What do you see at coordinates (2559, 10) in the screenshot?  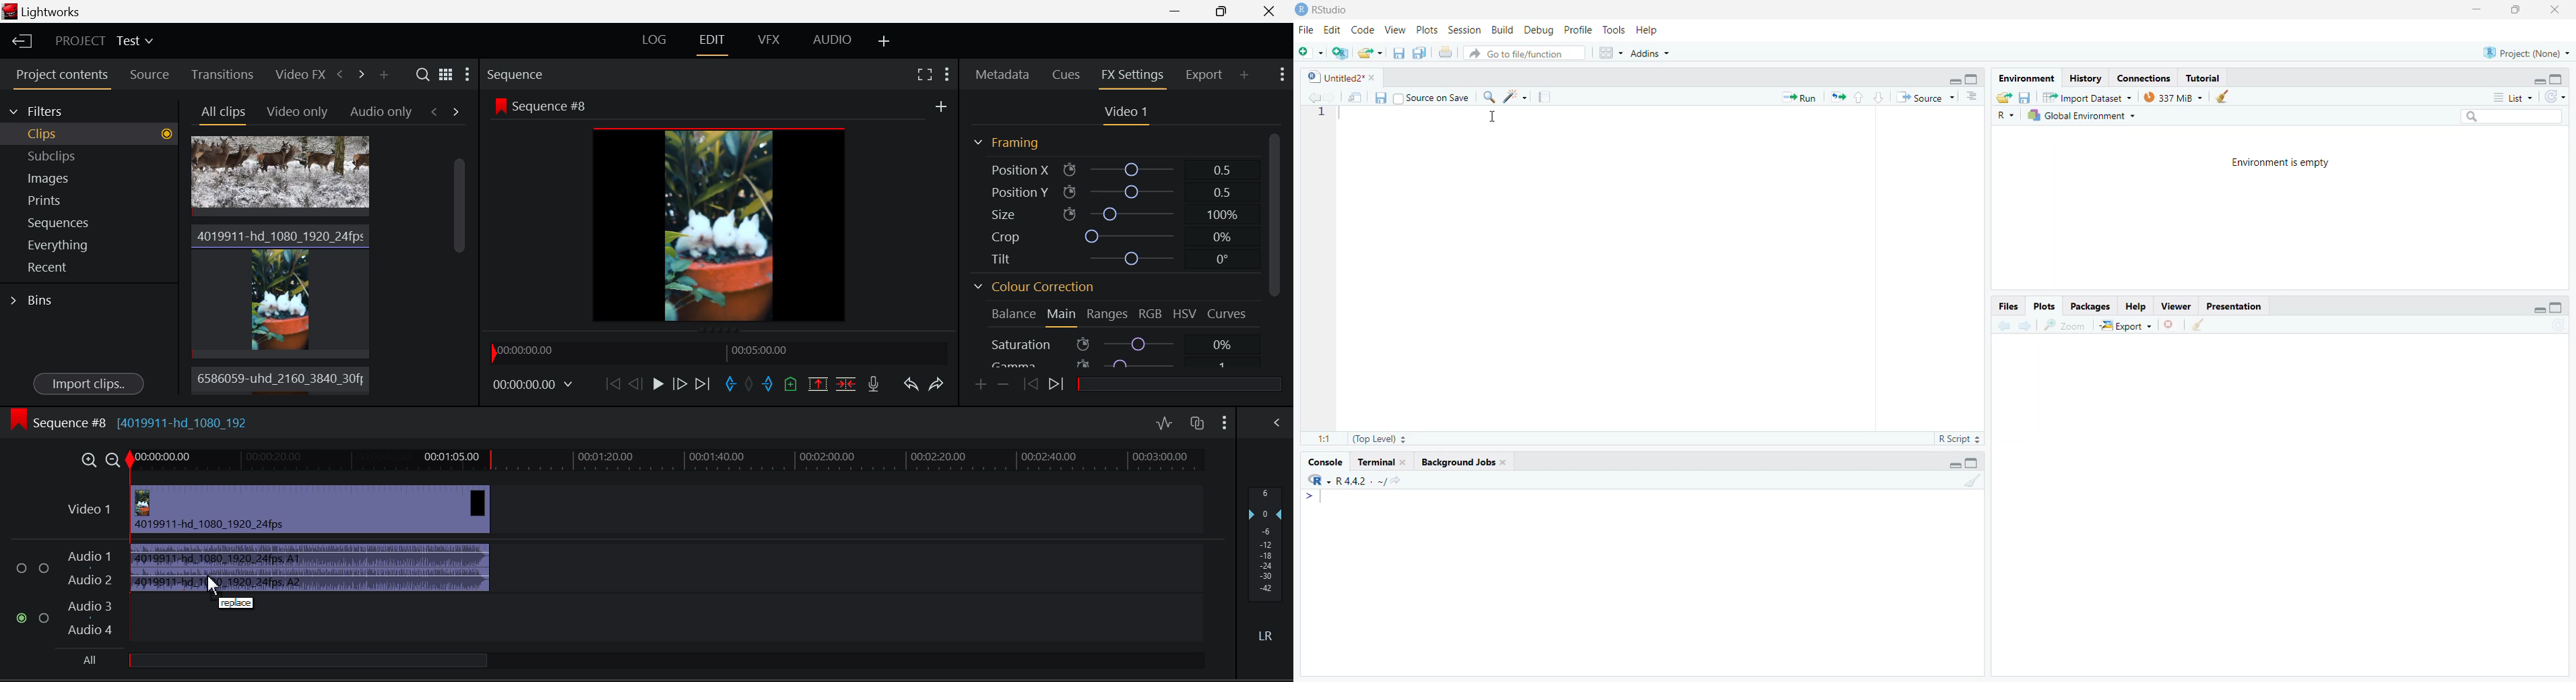 I see `close` at bounding box center [2559, 10].